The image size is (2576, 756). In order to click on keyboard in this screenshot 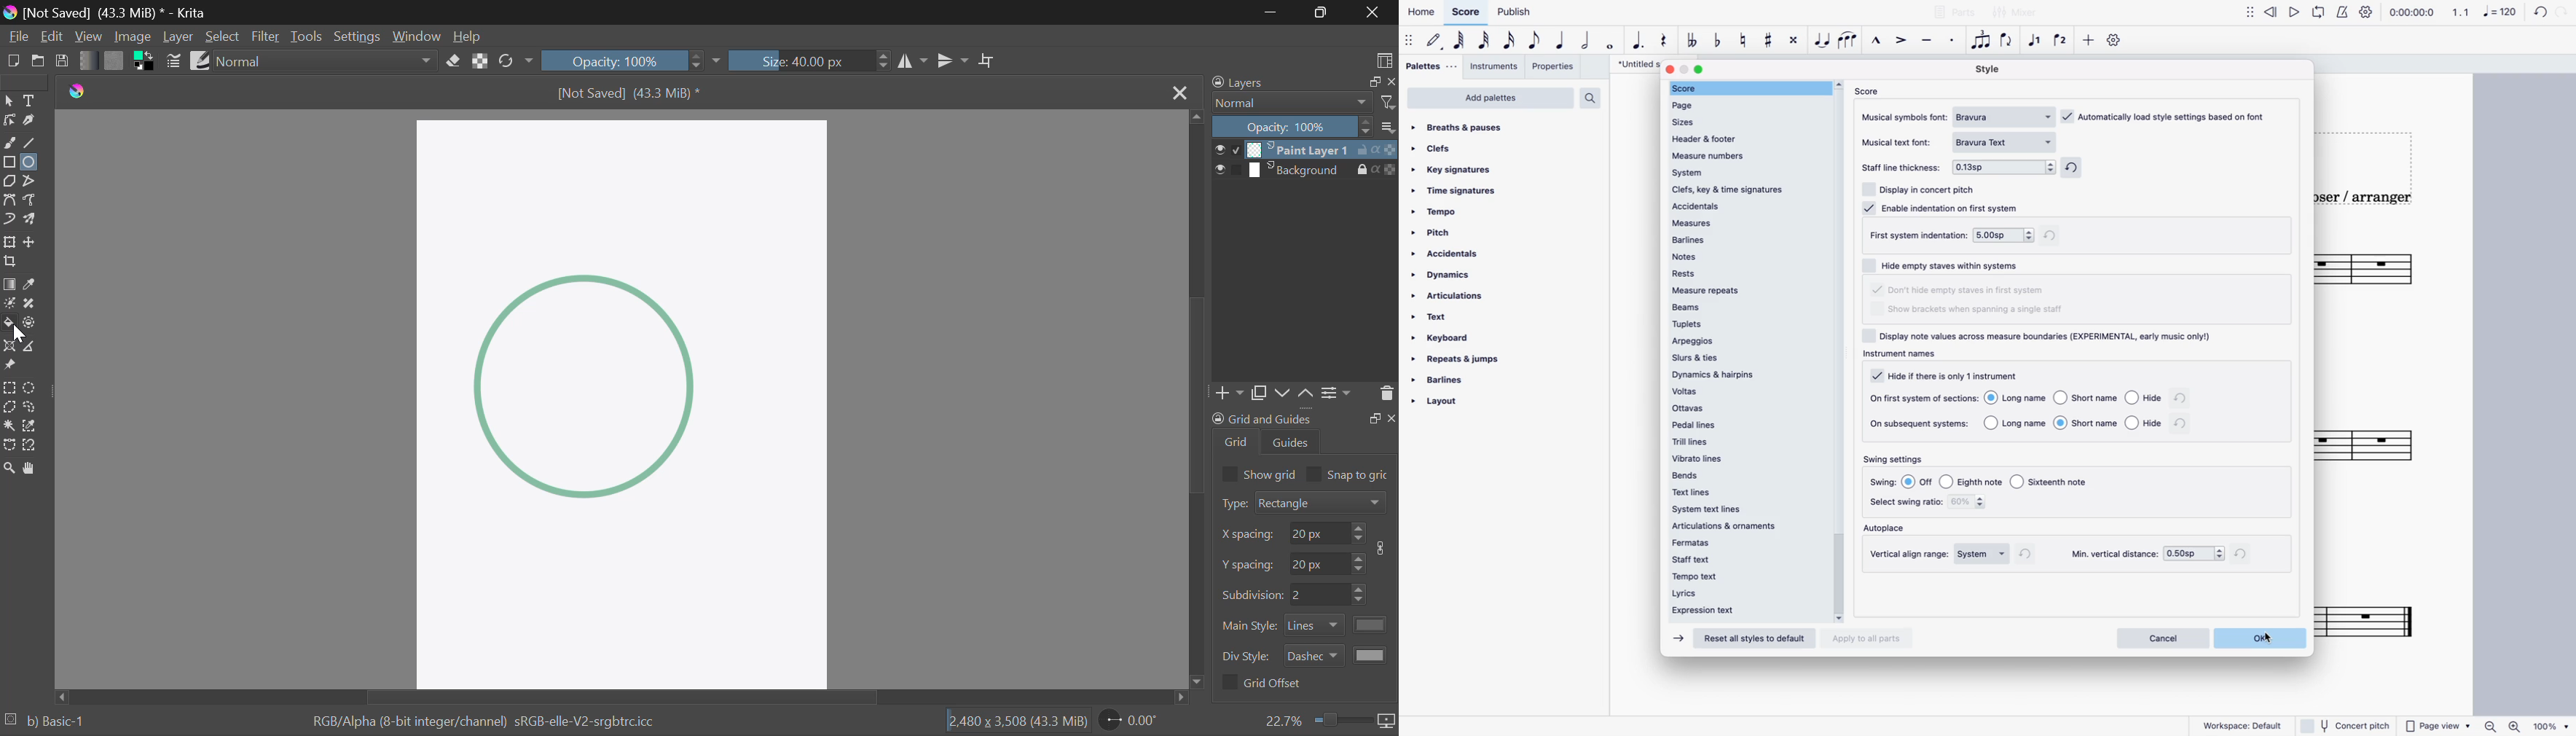, I will do `click(1446, 338)`.